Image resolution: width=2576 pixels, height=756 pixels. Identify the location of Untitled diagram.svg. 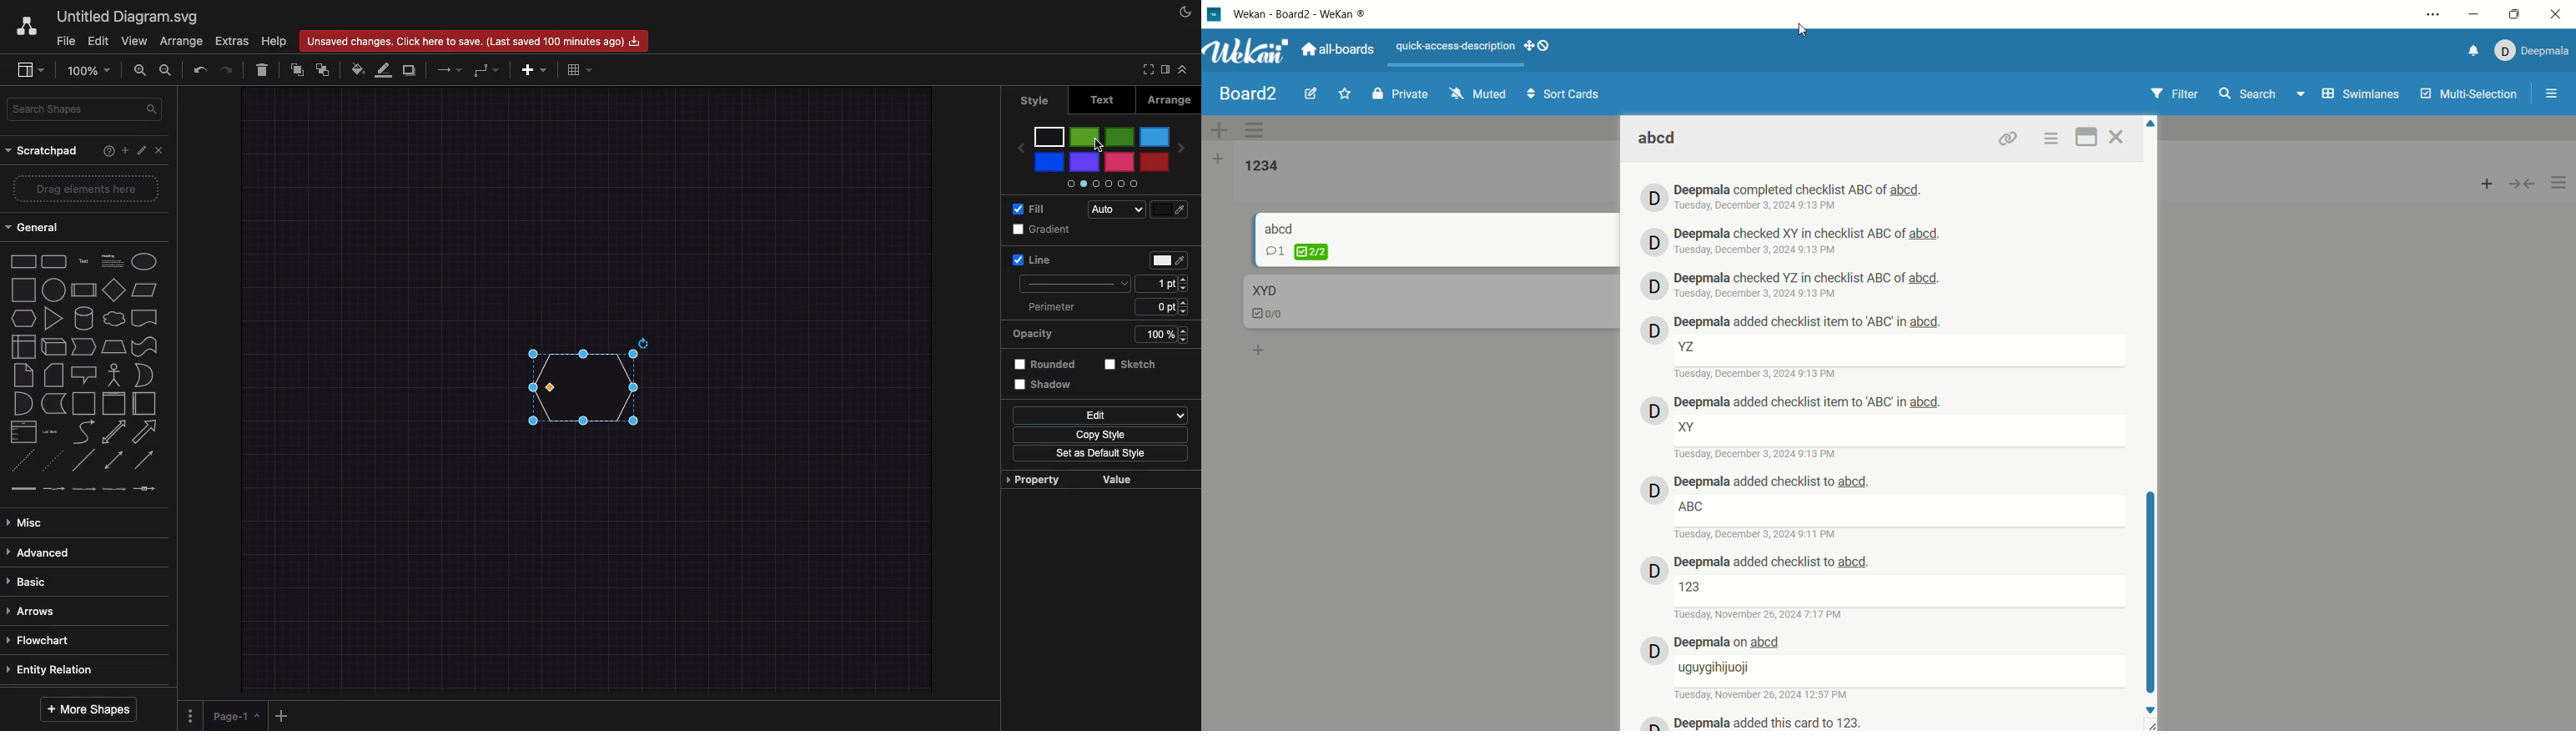
(128, 16).